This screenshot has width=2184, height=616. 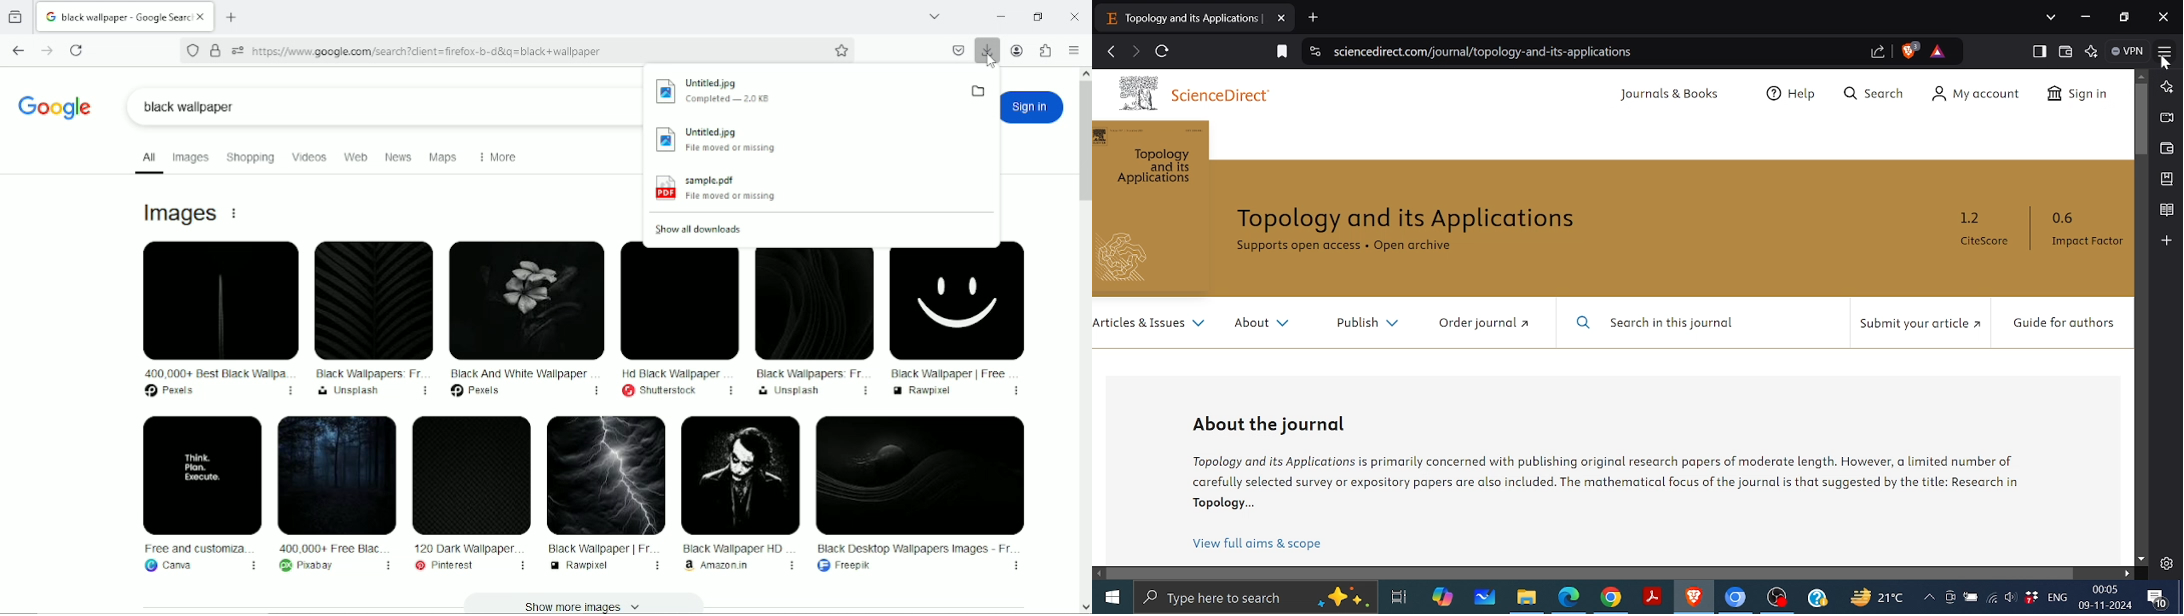 I want to click on 400,000+ Best Black Wallpa..., so click(x=214, y=318).